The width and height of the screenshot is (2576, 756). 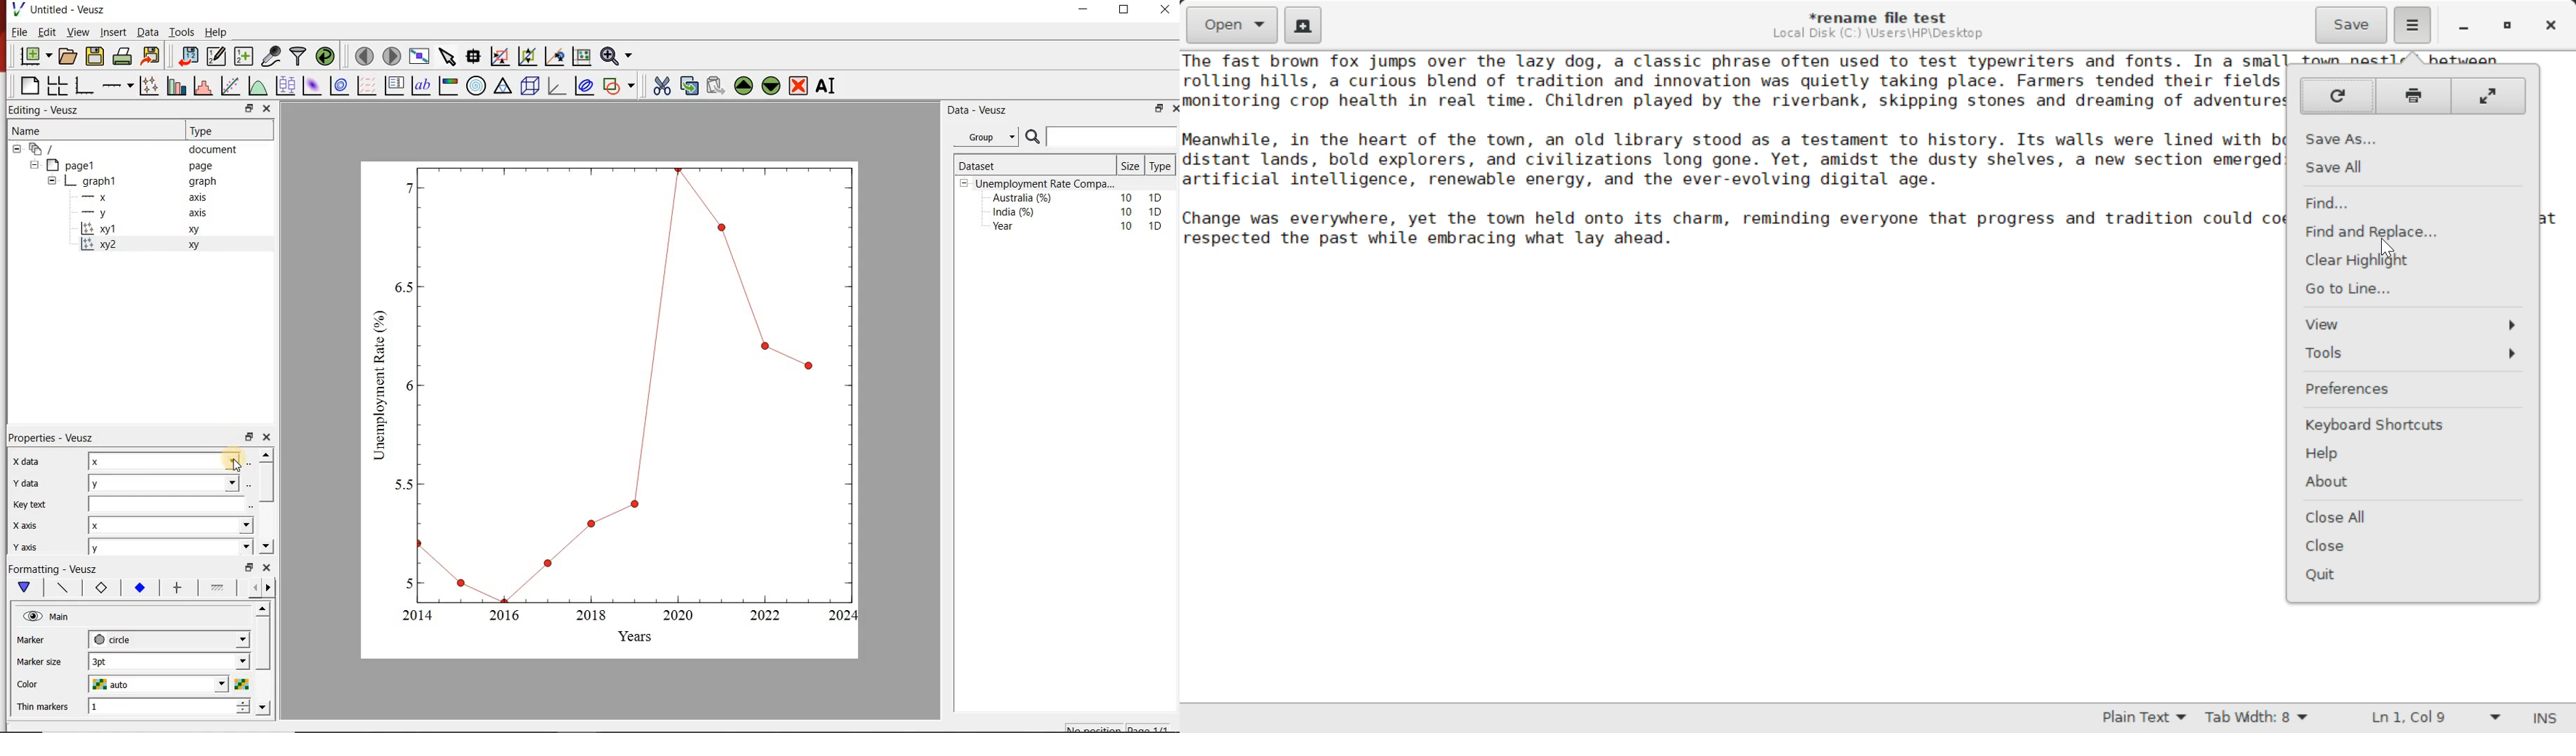 I want to click on add a shapes, so click(x=619, y=86).